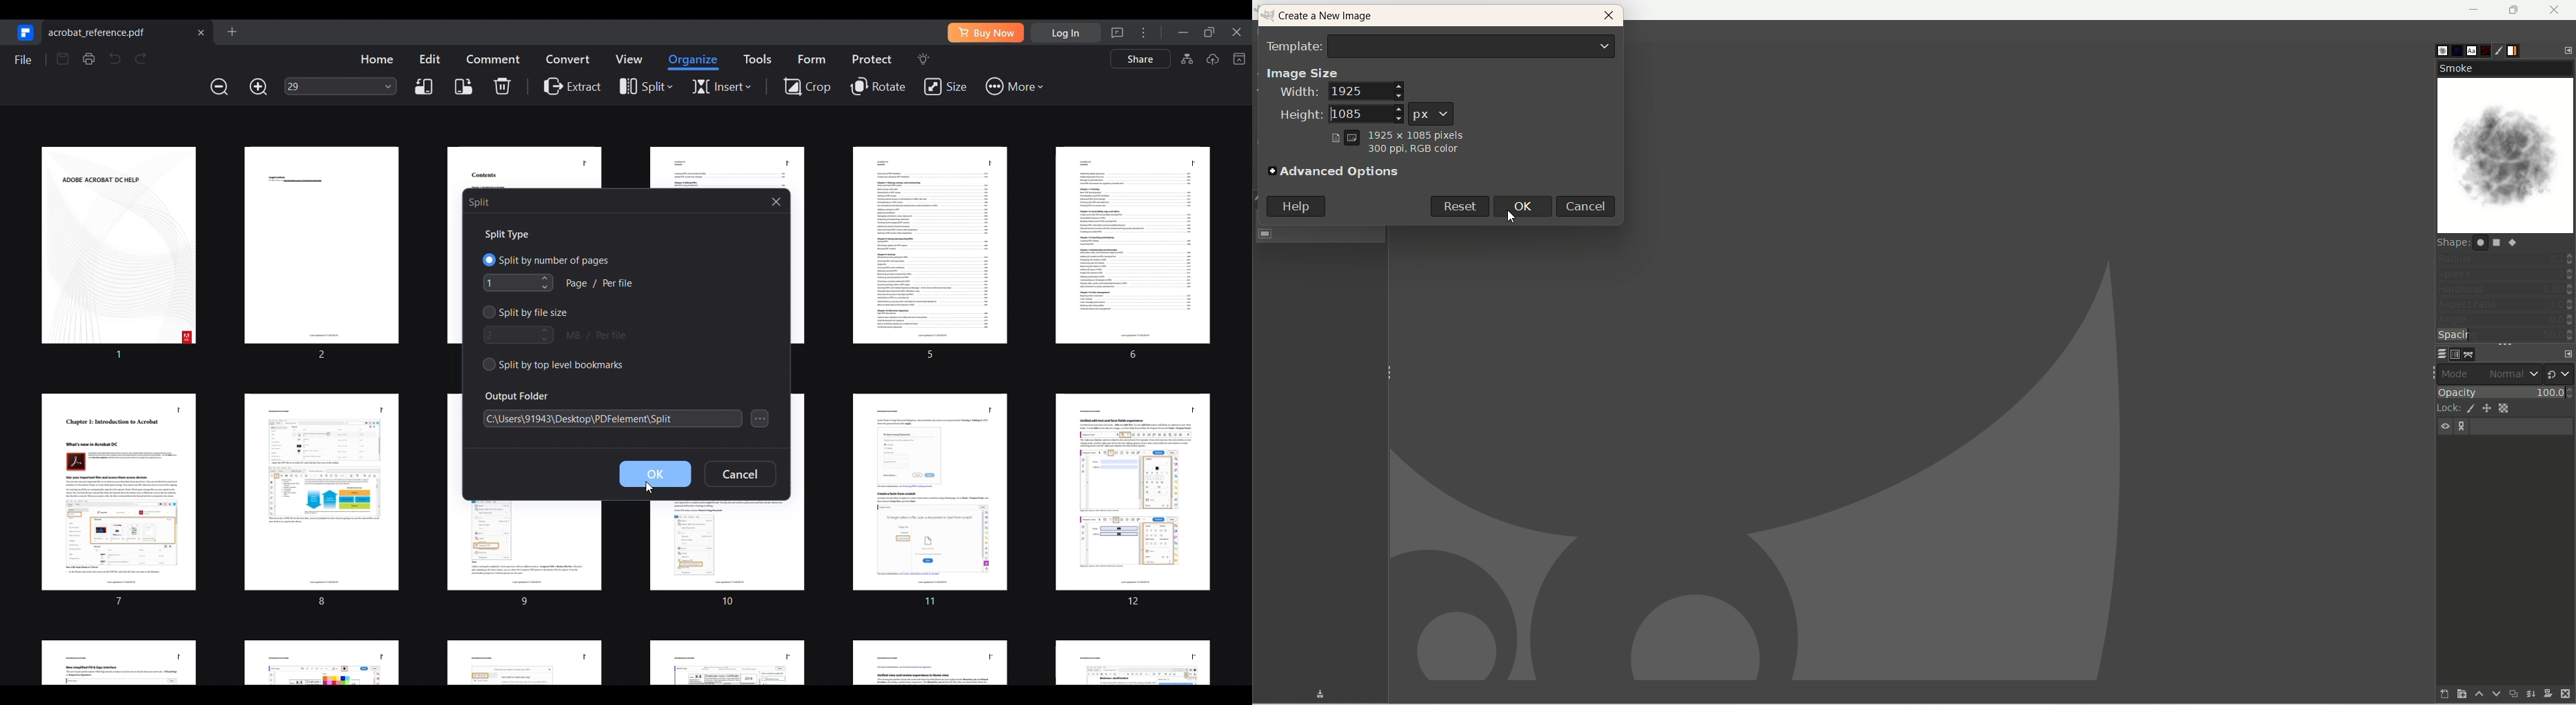 Image resolution: width=2576 pixels, height=728 pixels. What do you see at coordinates (2433, 353) in the screenshot?
I see `layers` at bounding box center [2433, 353].